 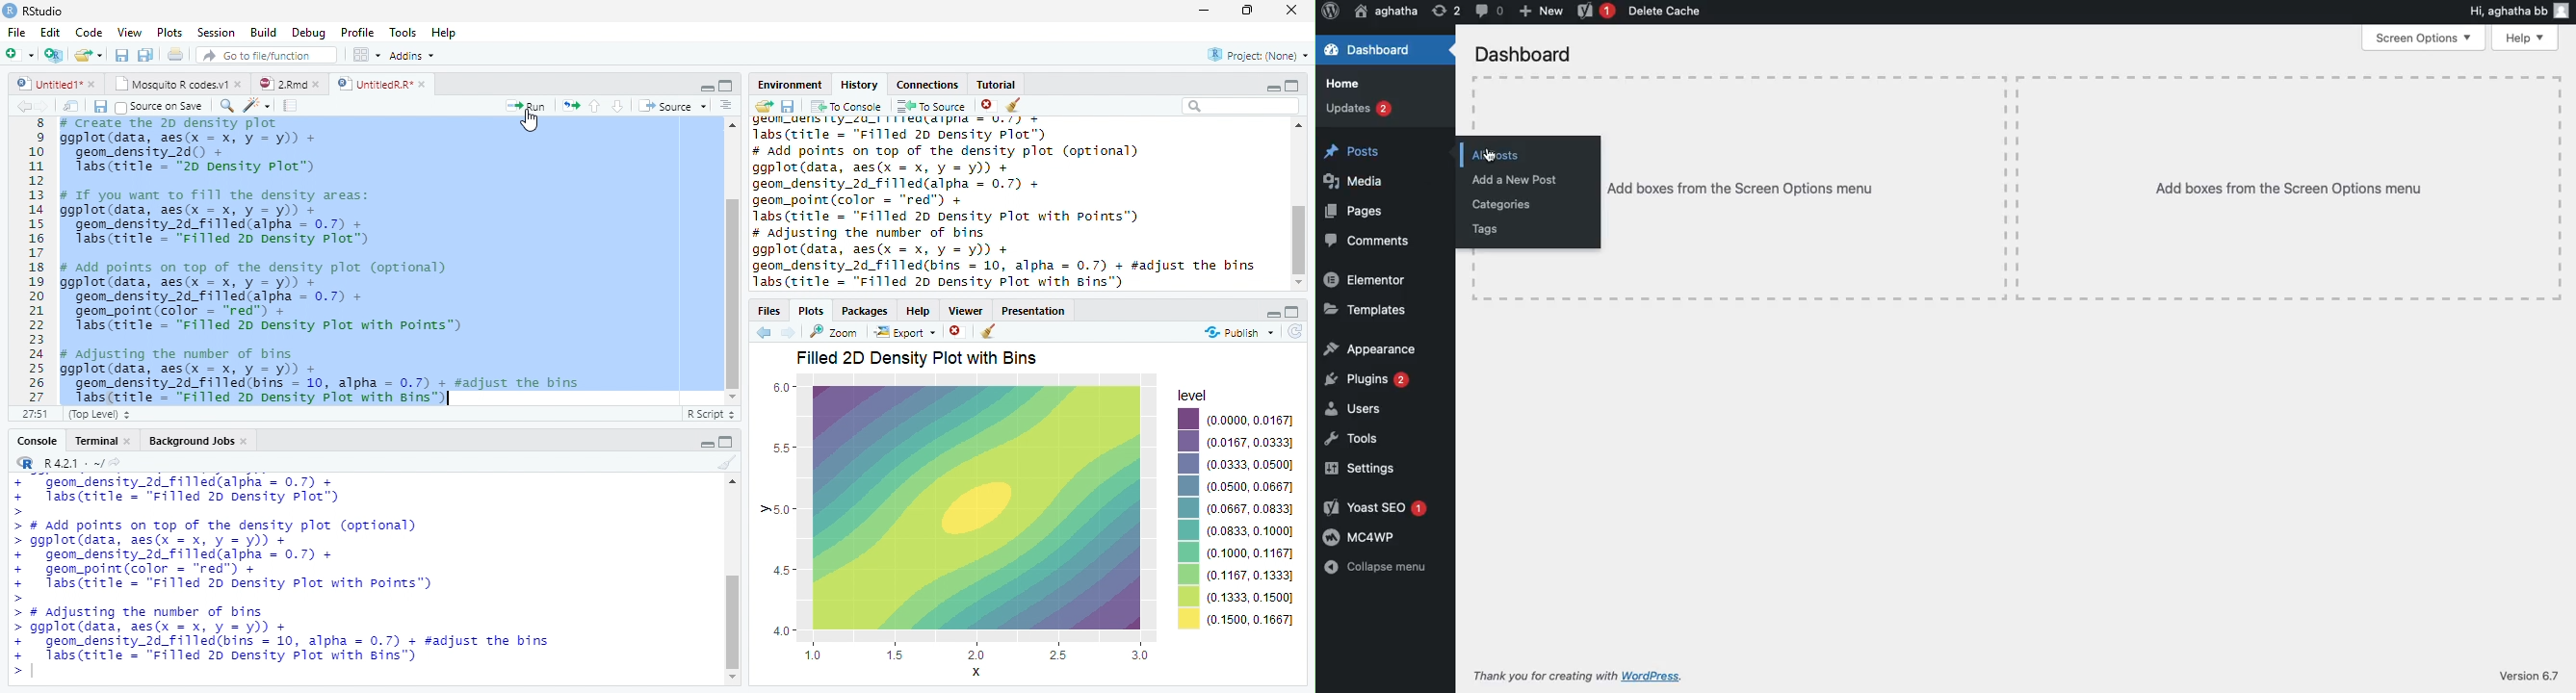 I want to click on cursor, so click(x=533, y=122).